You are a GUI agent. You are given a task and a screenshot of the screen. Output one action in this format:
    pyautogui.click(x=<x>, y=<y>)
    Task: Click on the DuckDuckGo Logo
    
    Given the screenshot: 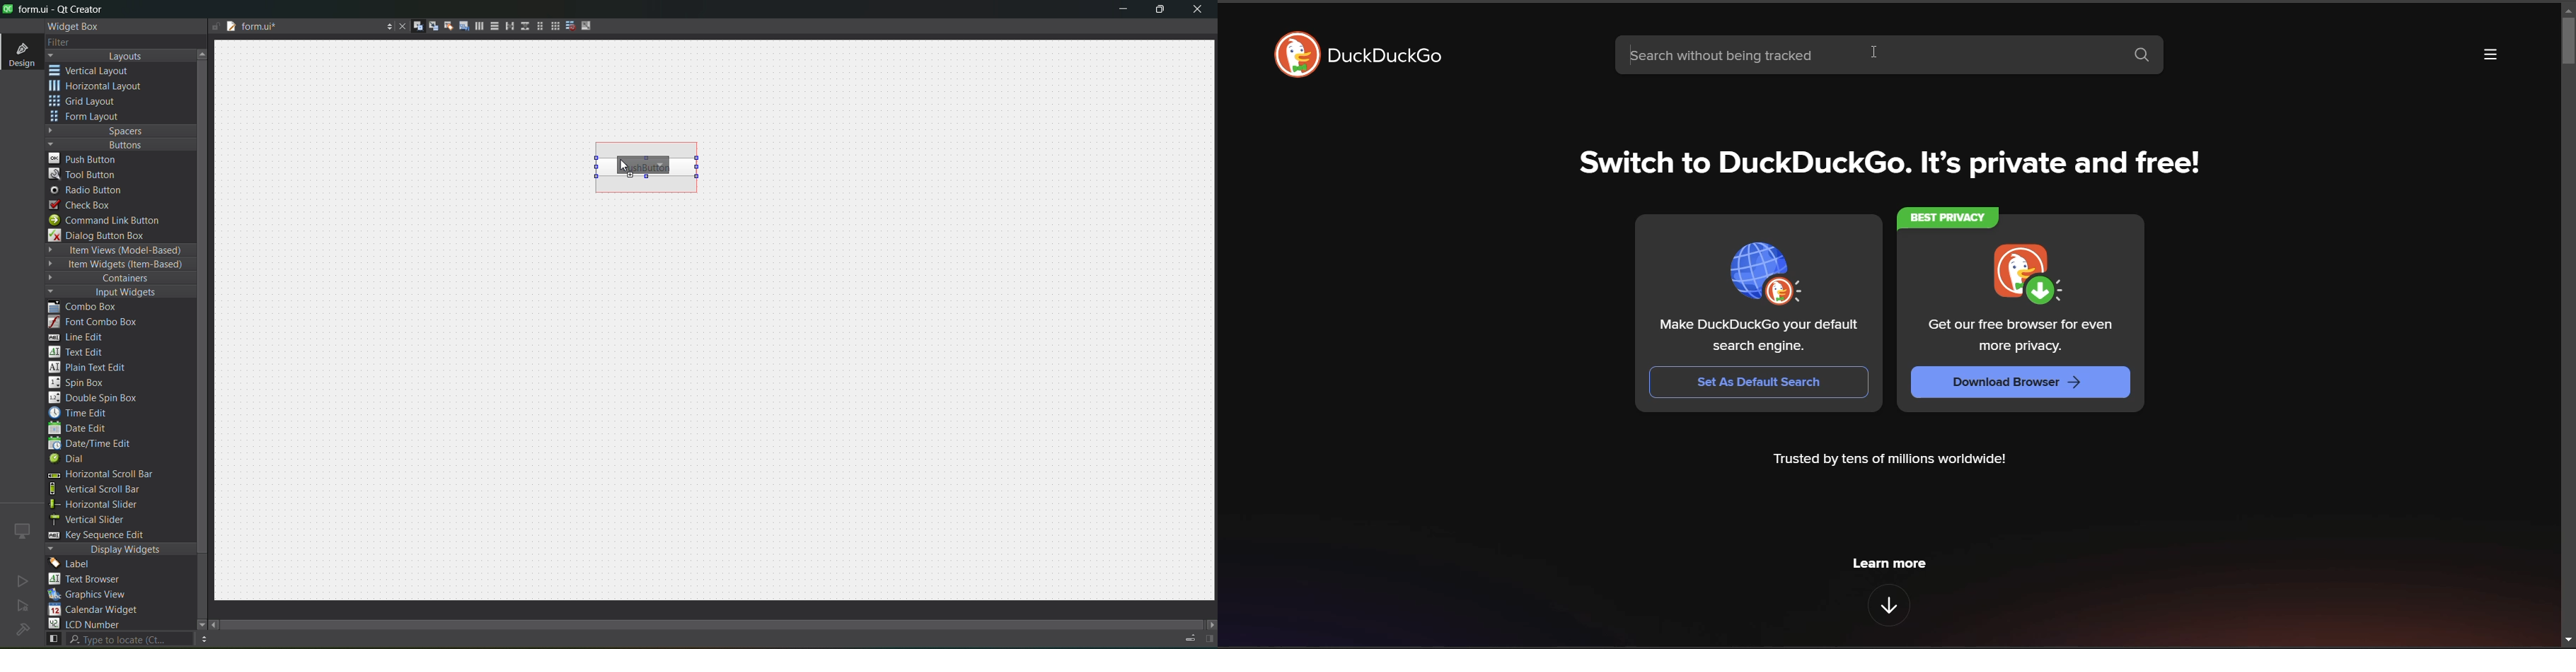 What is the action you would take?
    pyautogui.click(x=1295, y=55)
    